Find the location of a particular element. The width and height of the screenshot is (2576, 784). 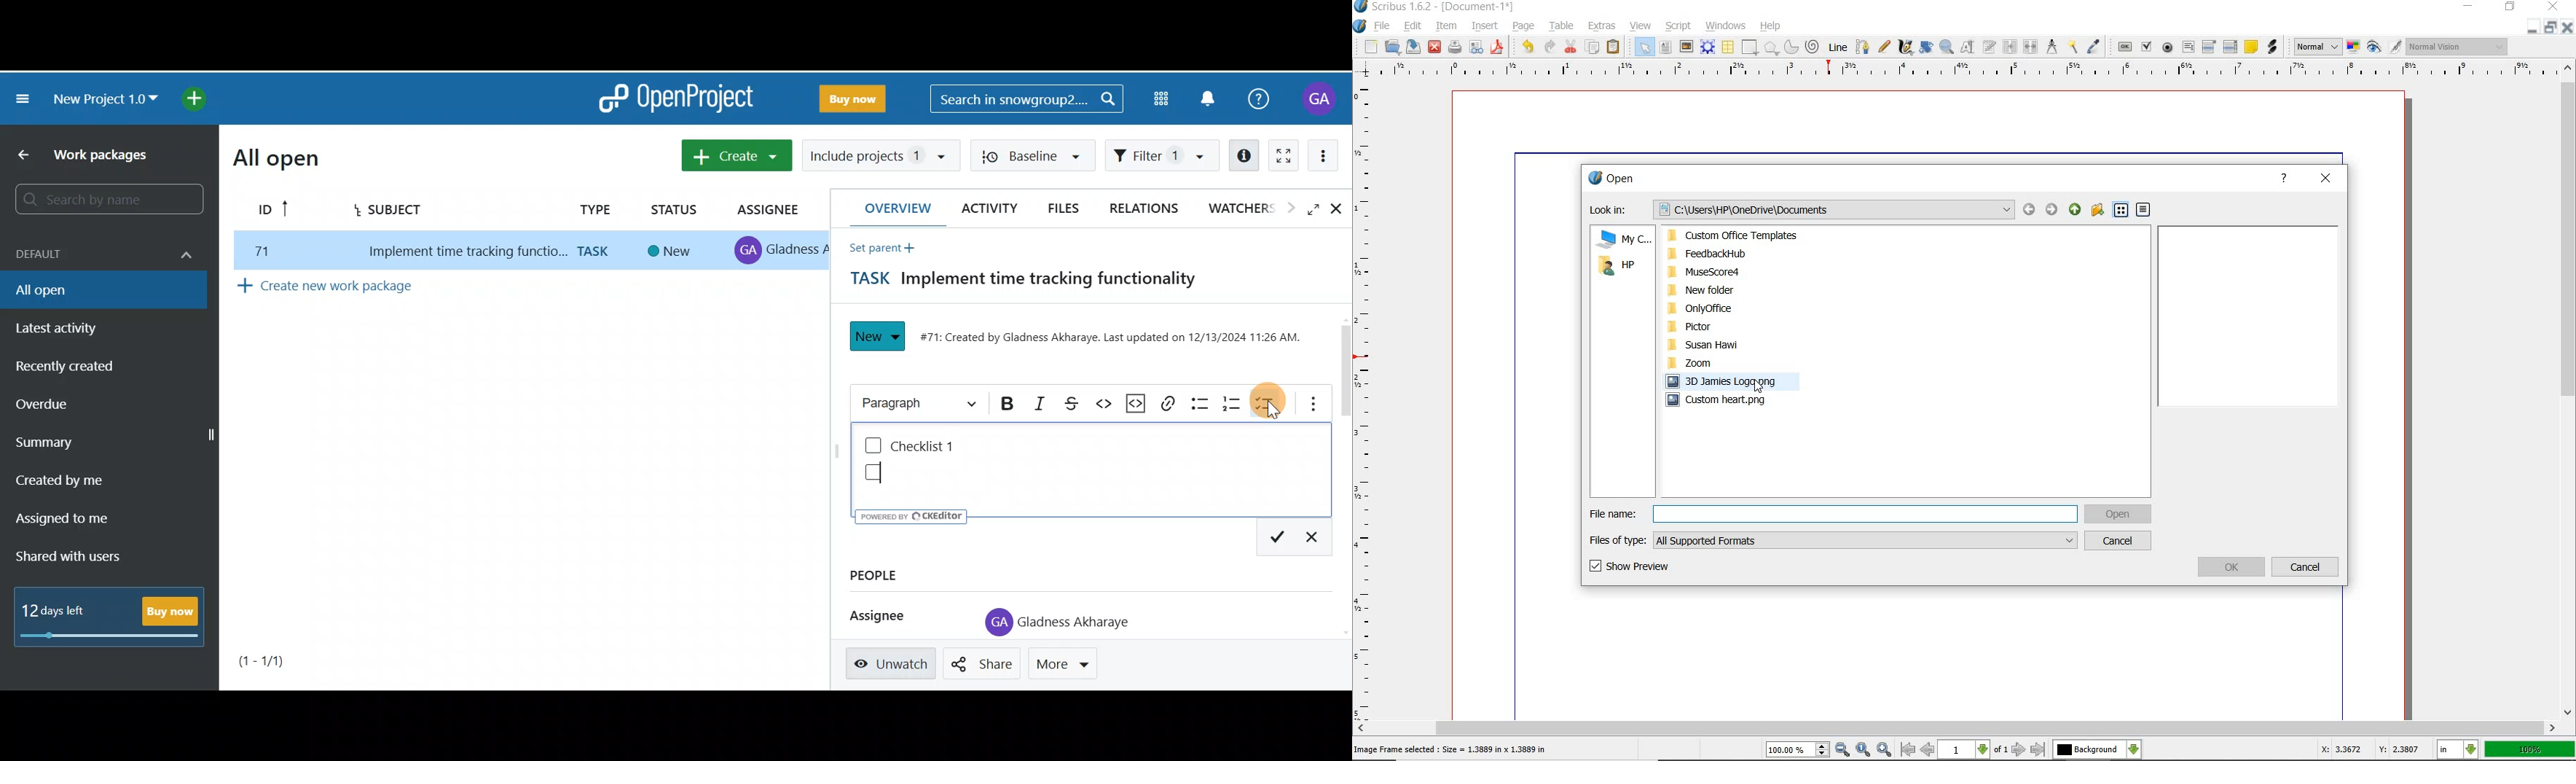

Unwatch is located at coordinates (893, 664).